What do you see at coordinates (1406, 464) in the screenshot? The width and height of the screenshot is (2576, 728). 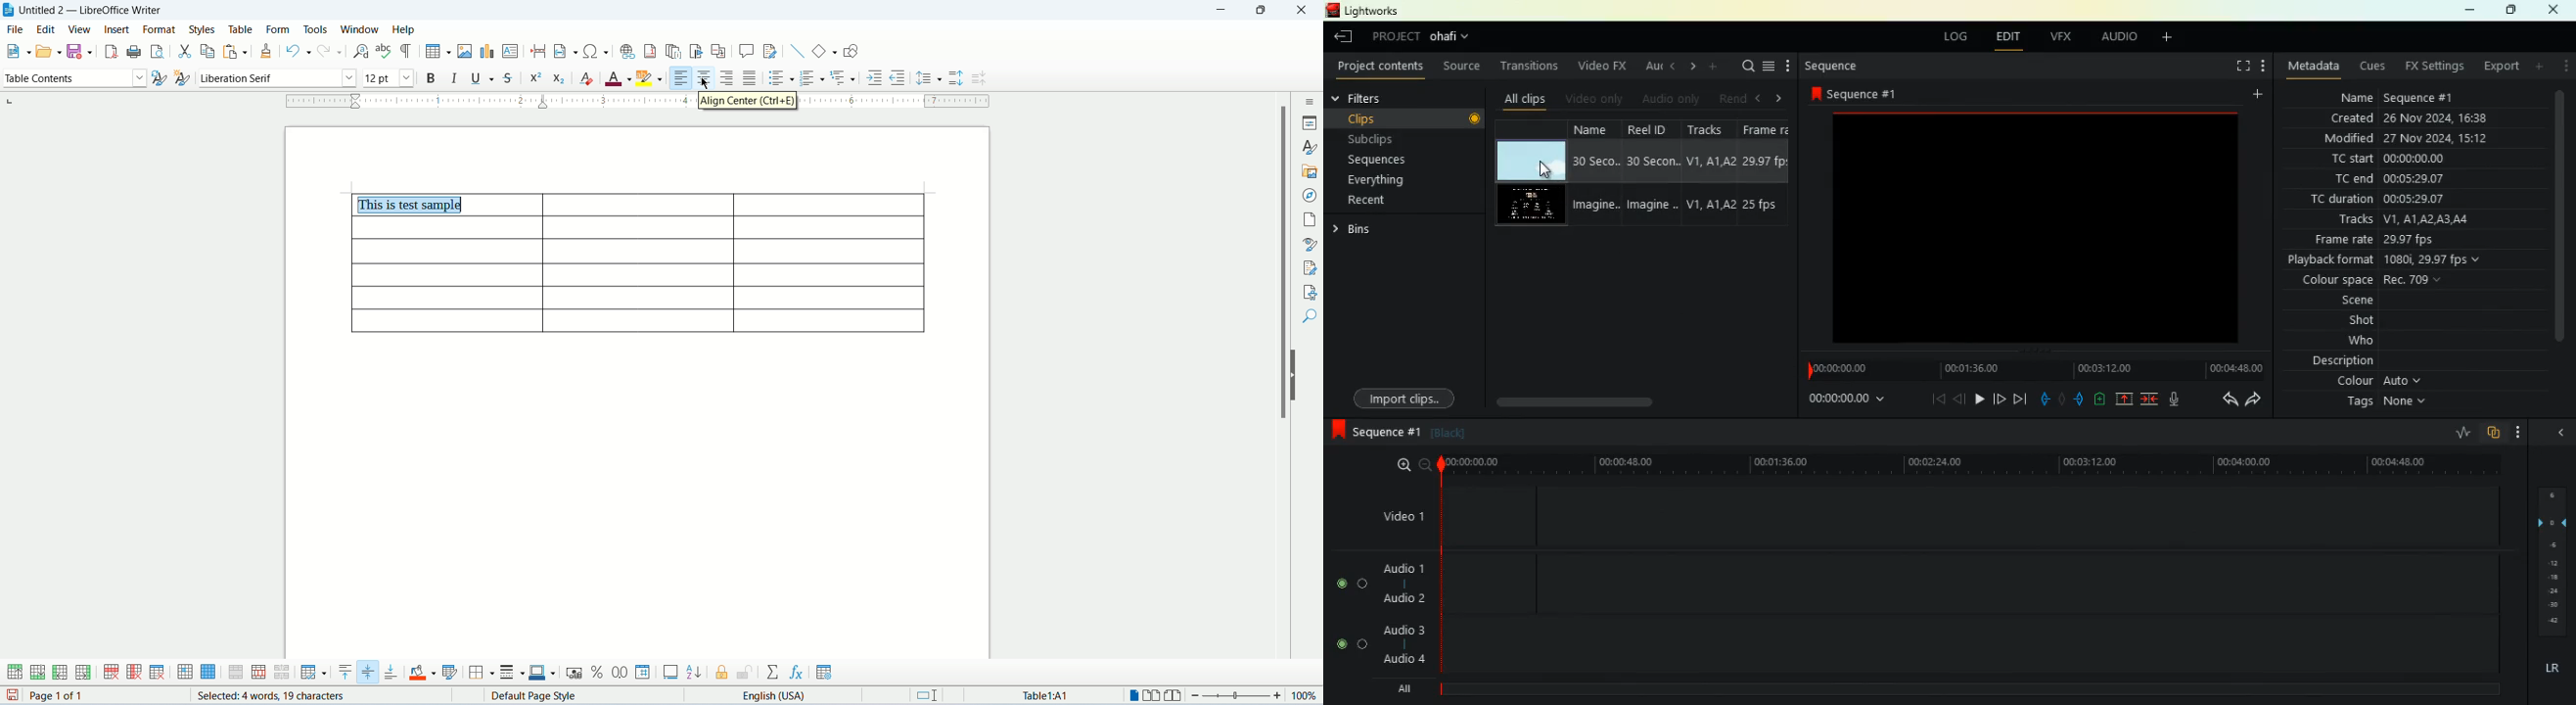 I see `zoom` at bounding box center [1406, 464].